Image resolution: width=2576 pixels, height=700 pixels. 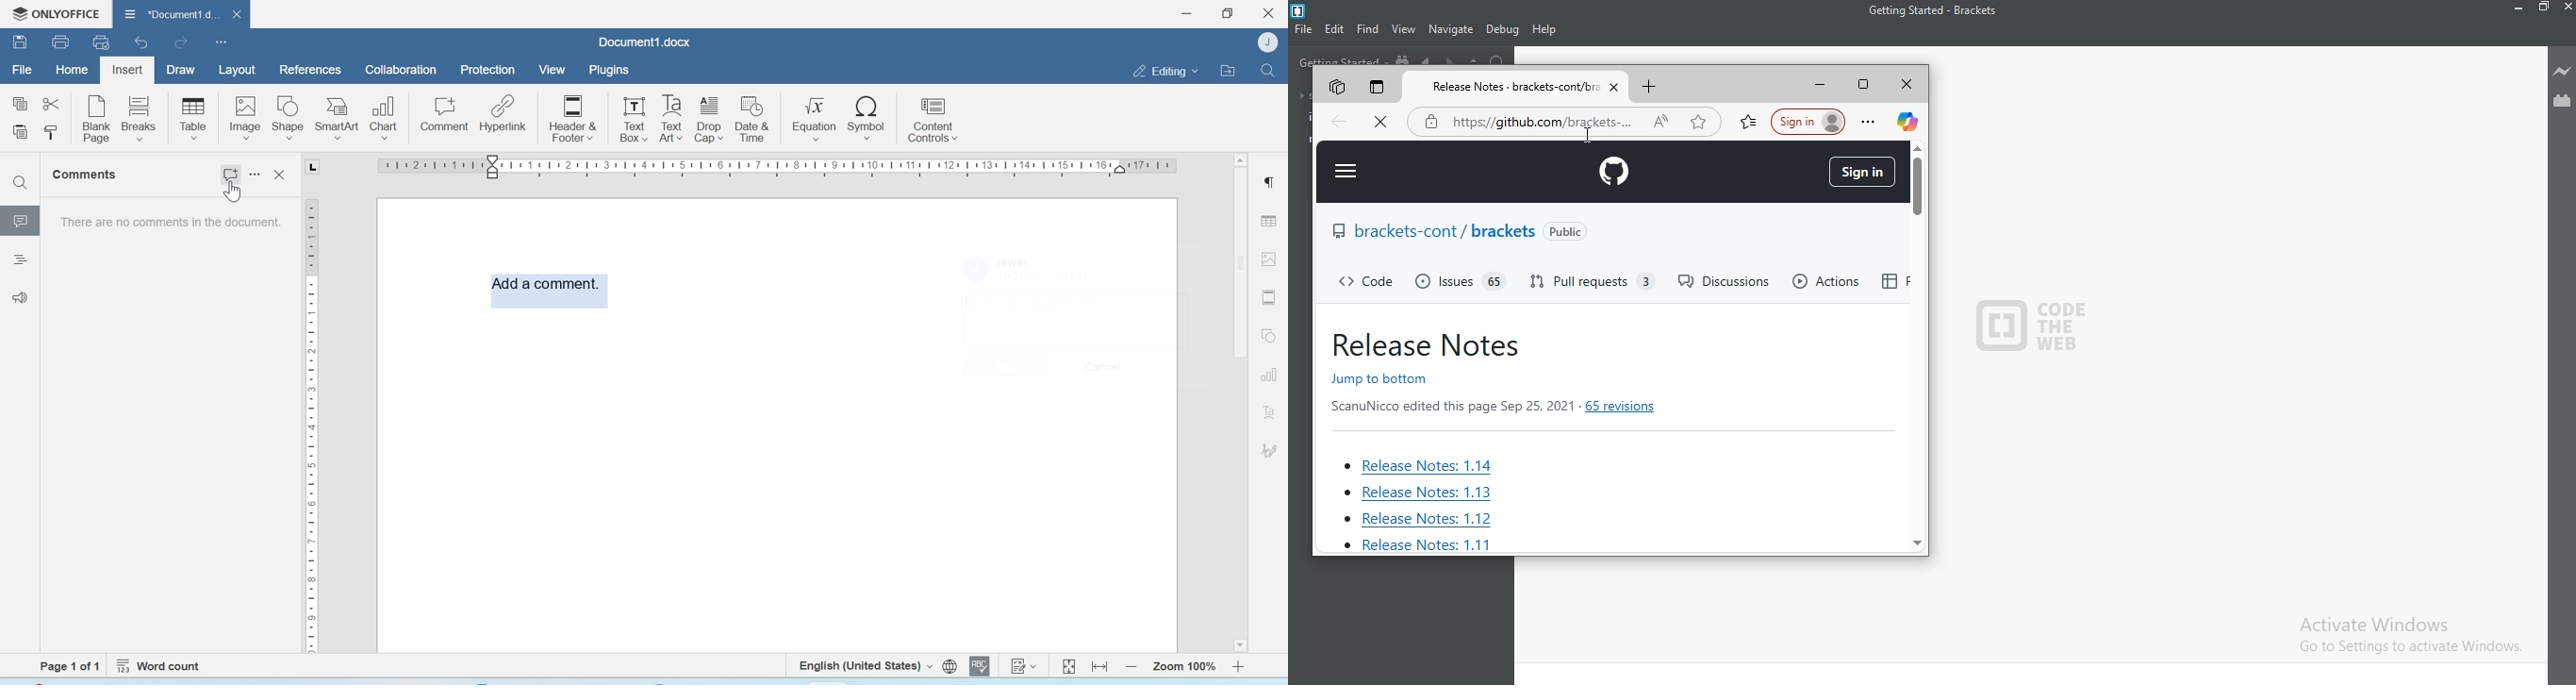 What do you see at coordinates (1370, 283) in the screenshot?
I see `code` at bounding box center [1370, 283].